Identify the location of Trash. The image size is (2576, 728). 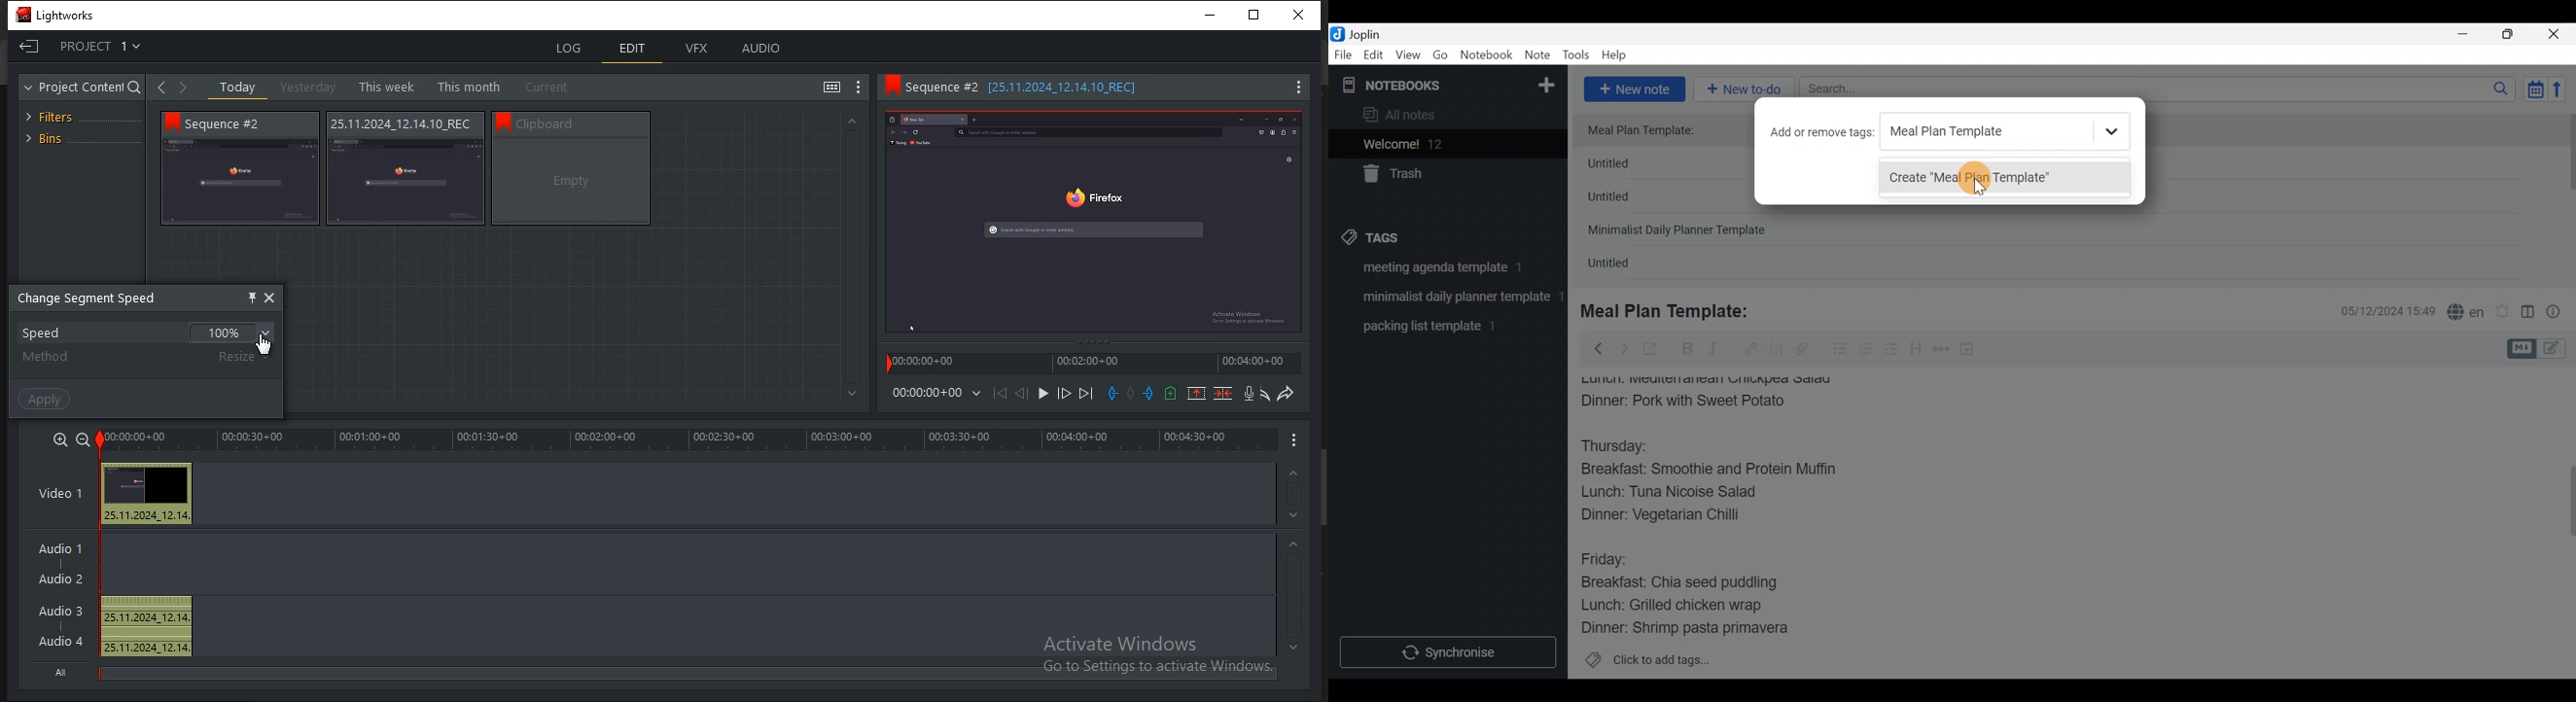
(1440, 175).